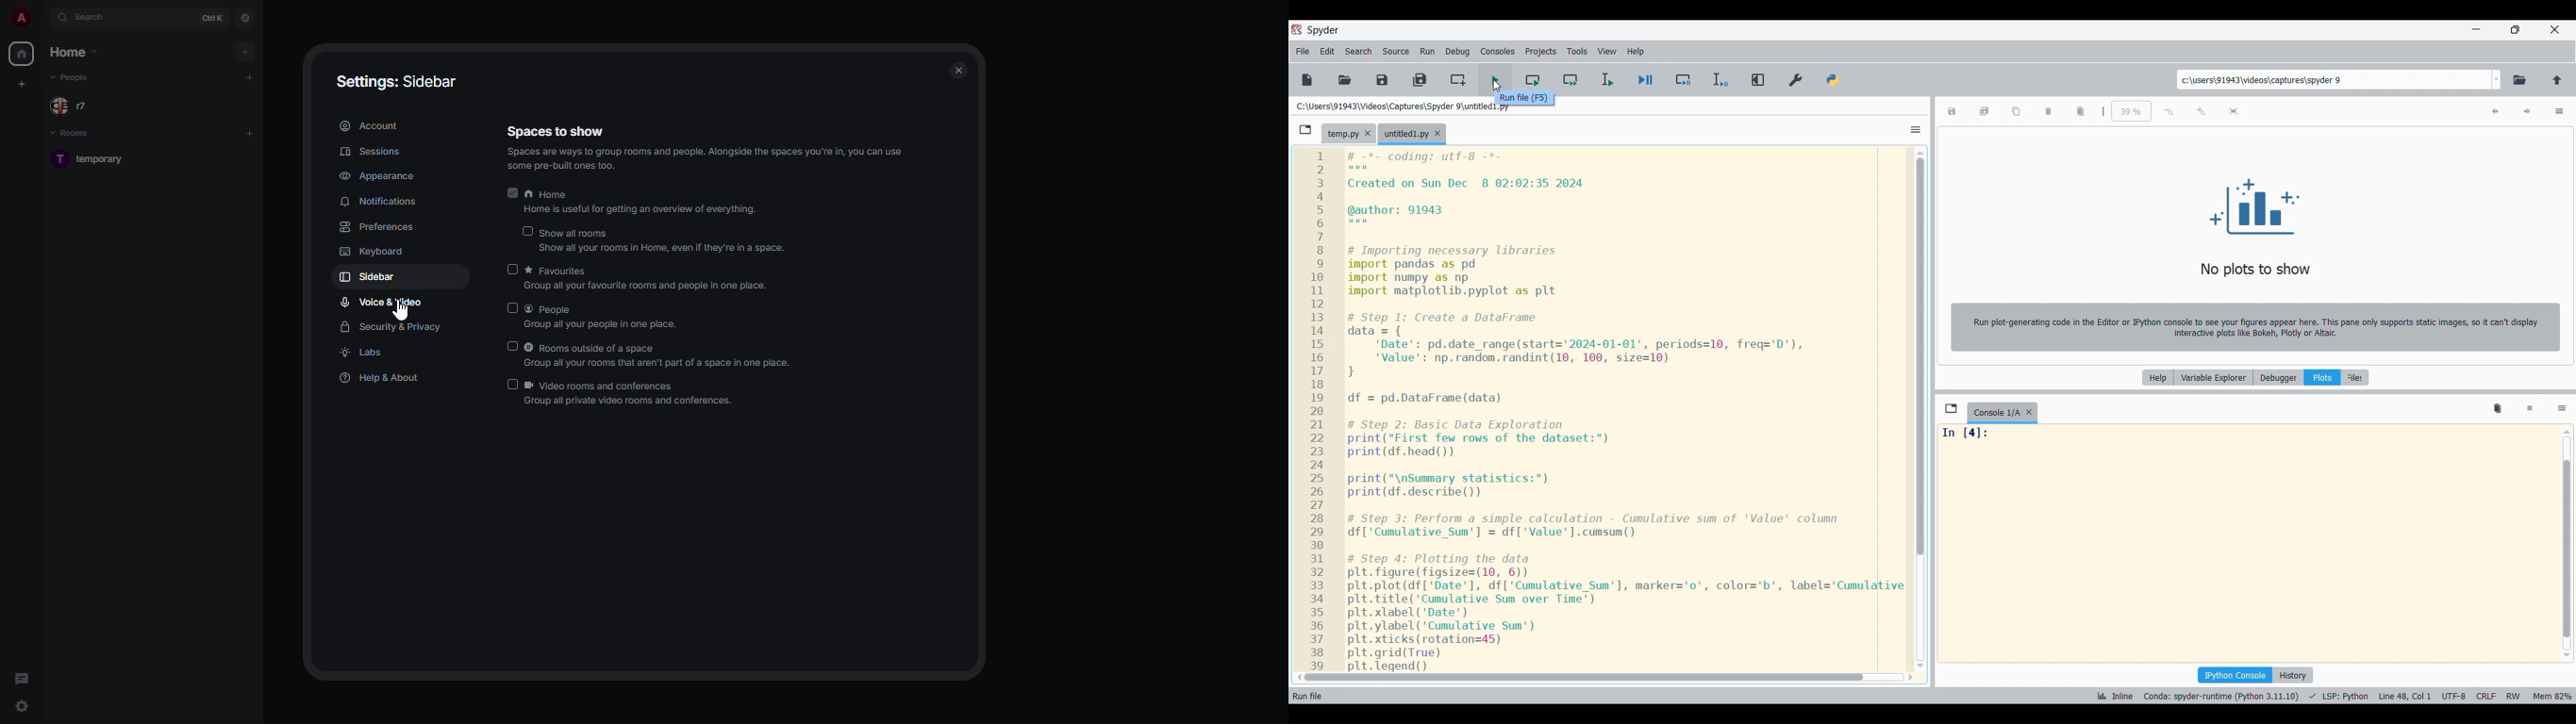 Image resolution: width=2576 pixels, height=728 pixels. Describe the element at coordinates (1525, 98) in the screenshot. I see `Description of current selection` at that location.